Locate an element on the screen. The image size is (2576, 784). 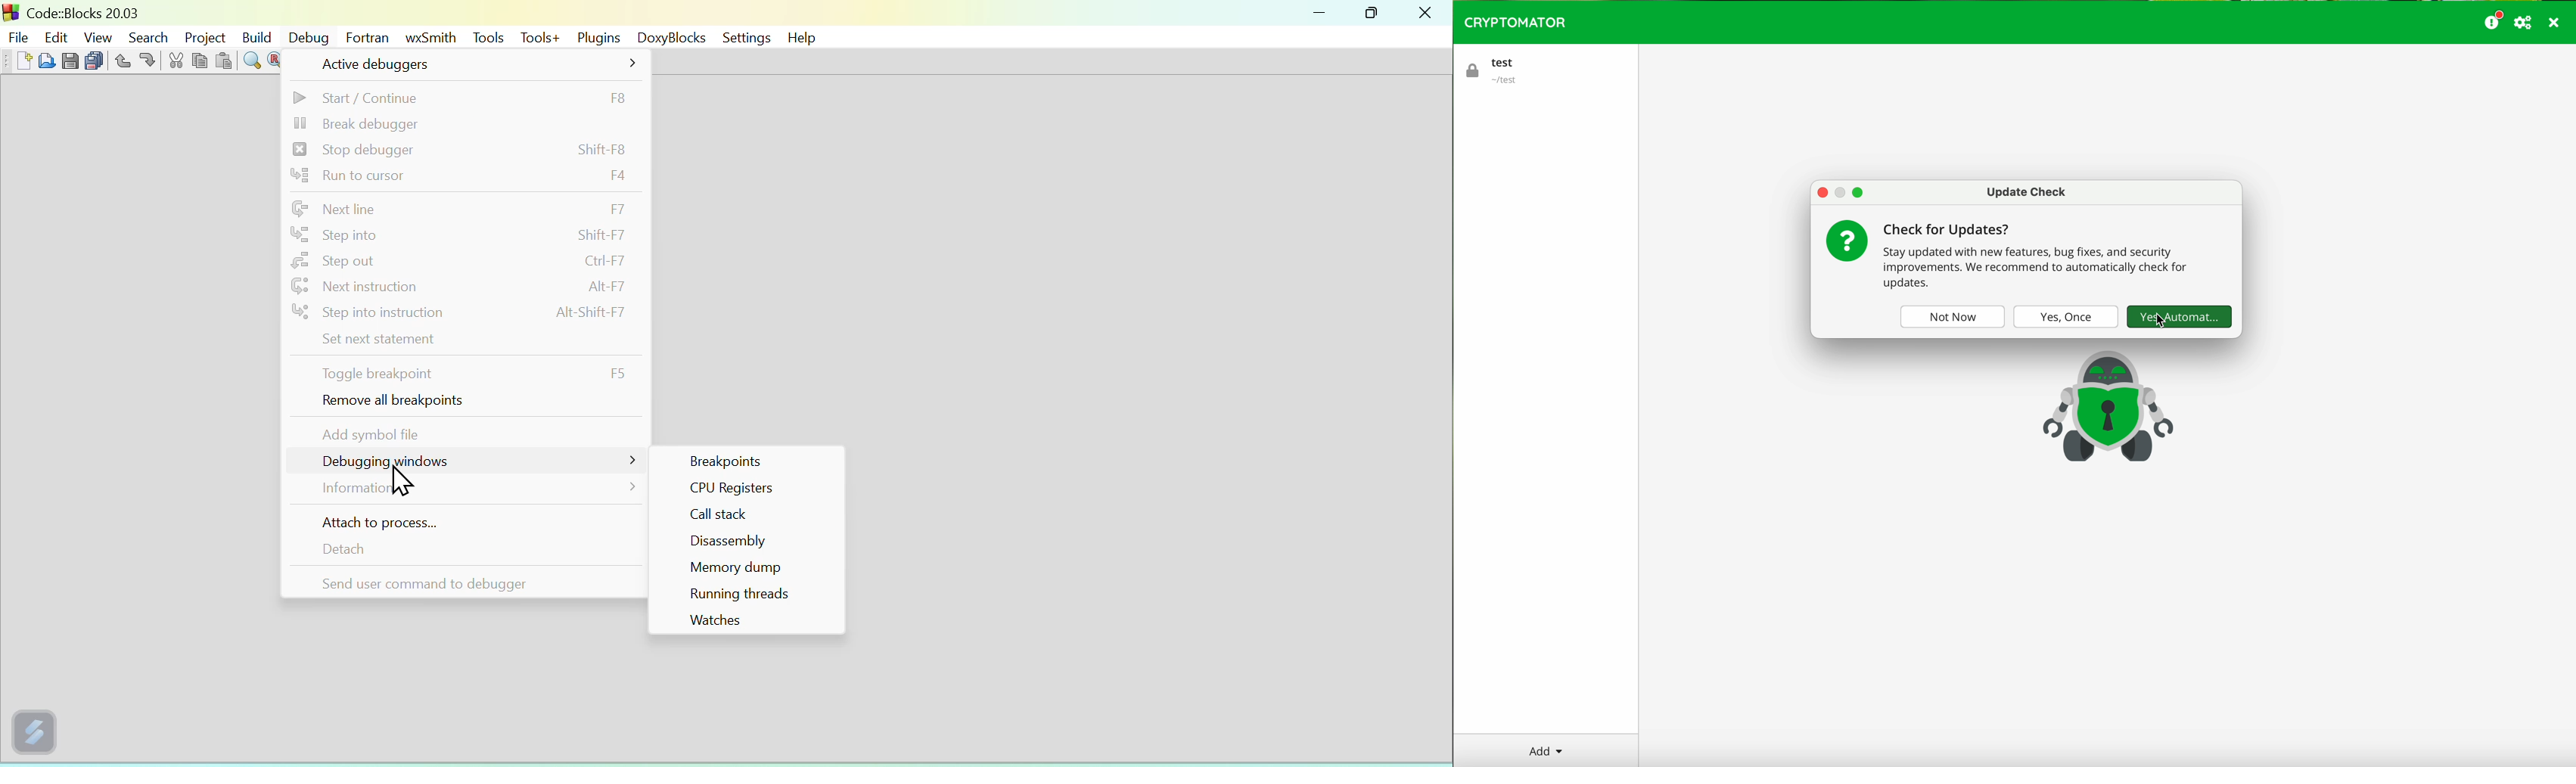
stop debugger is located at coordinates (461, 149).